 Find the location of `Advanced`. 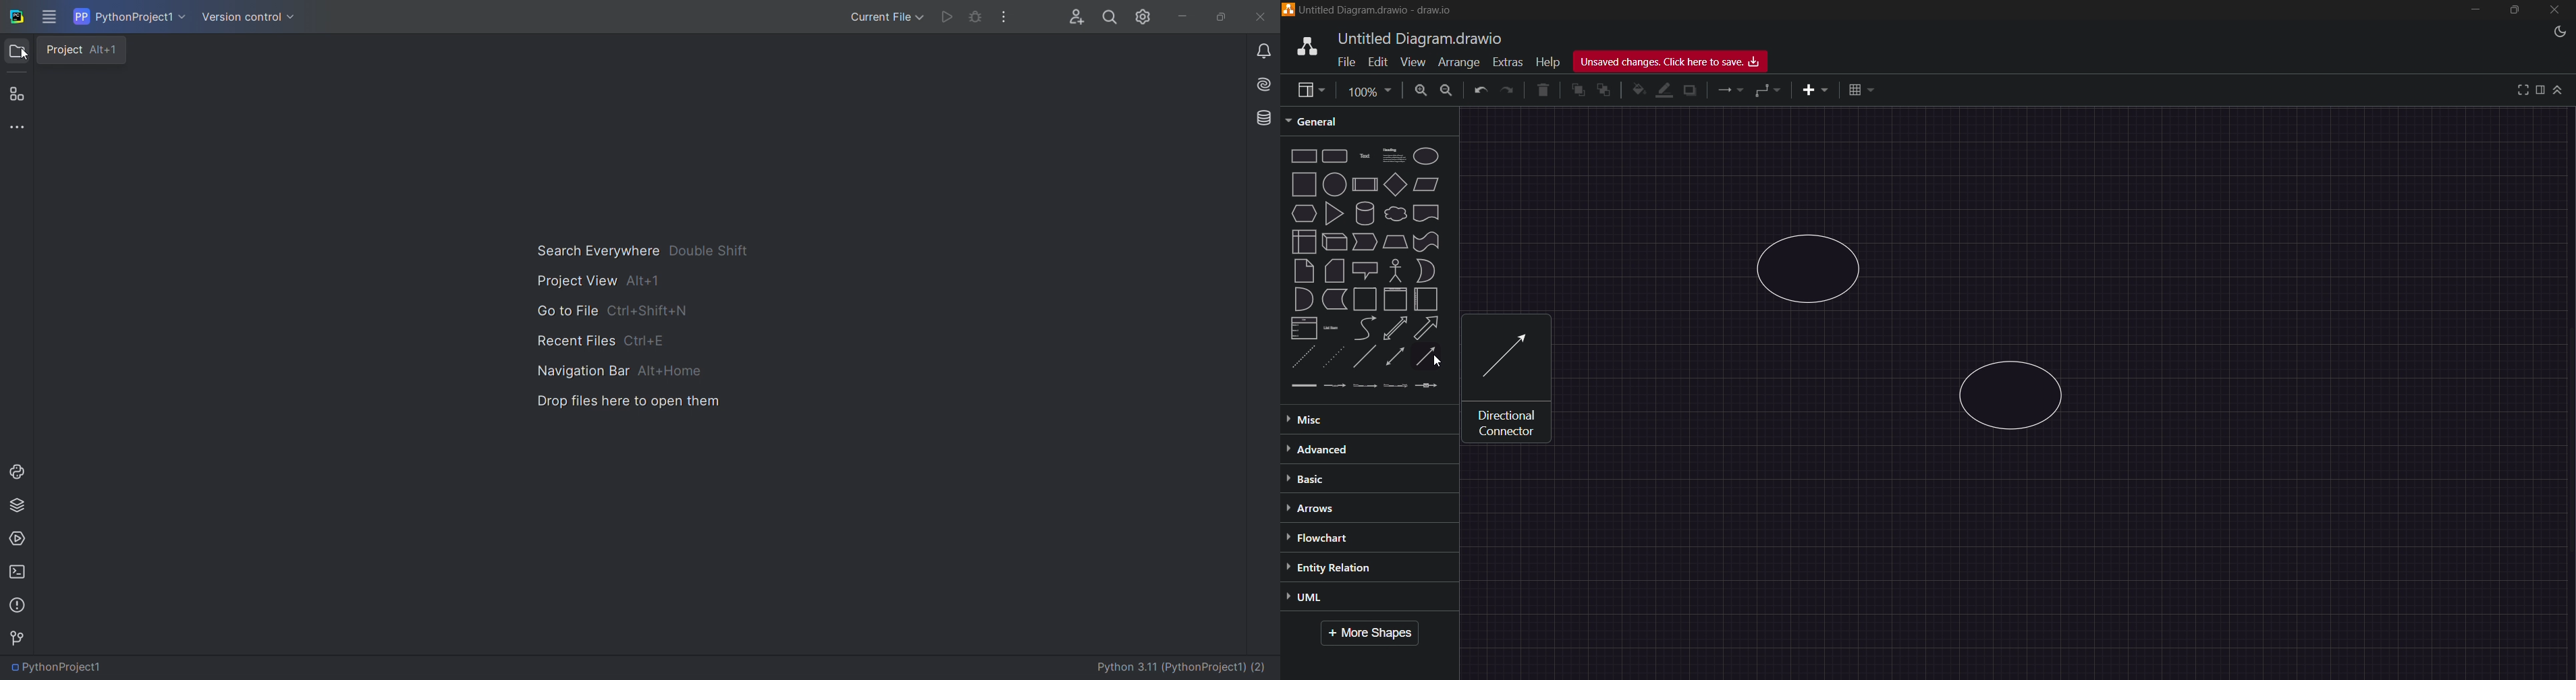

Advanced is located at coordinates (1348, 449).